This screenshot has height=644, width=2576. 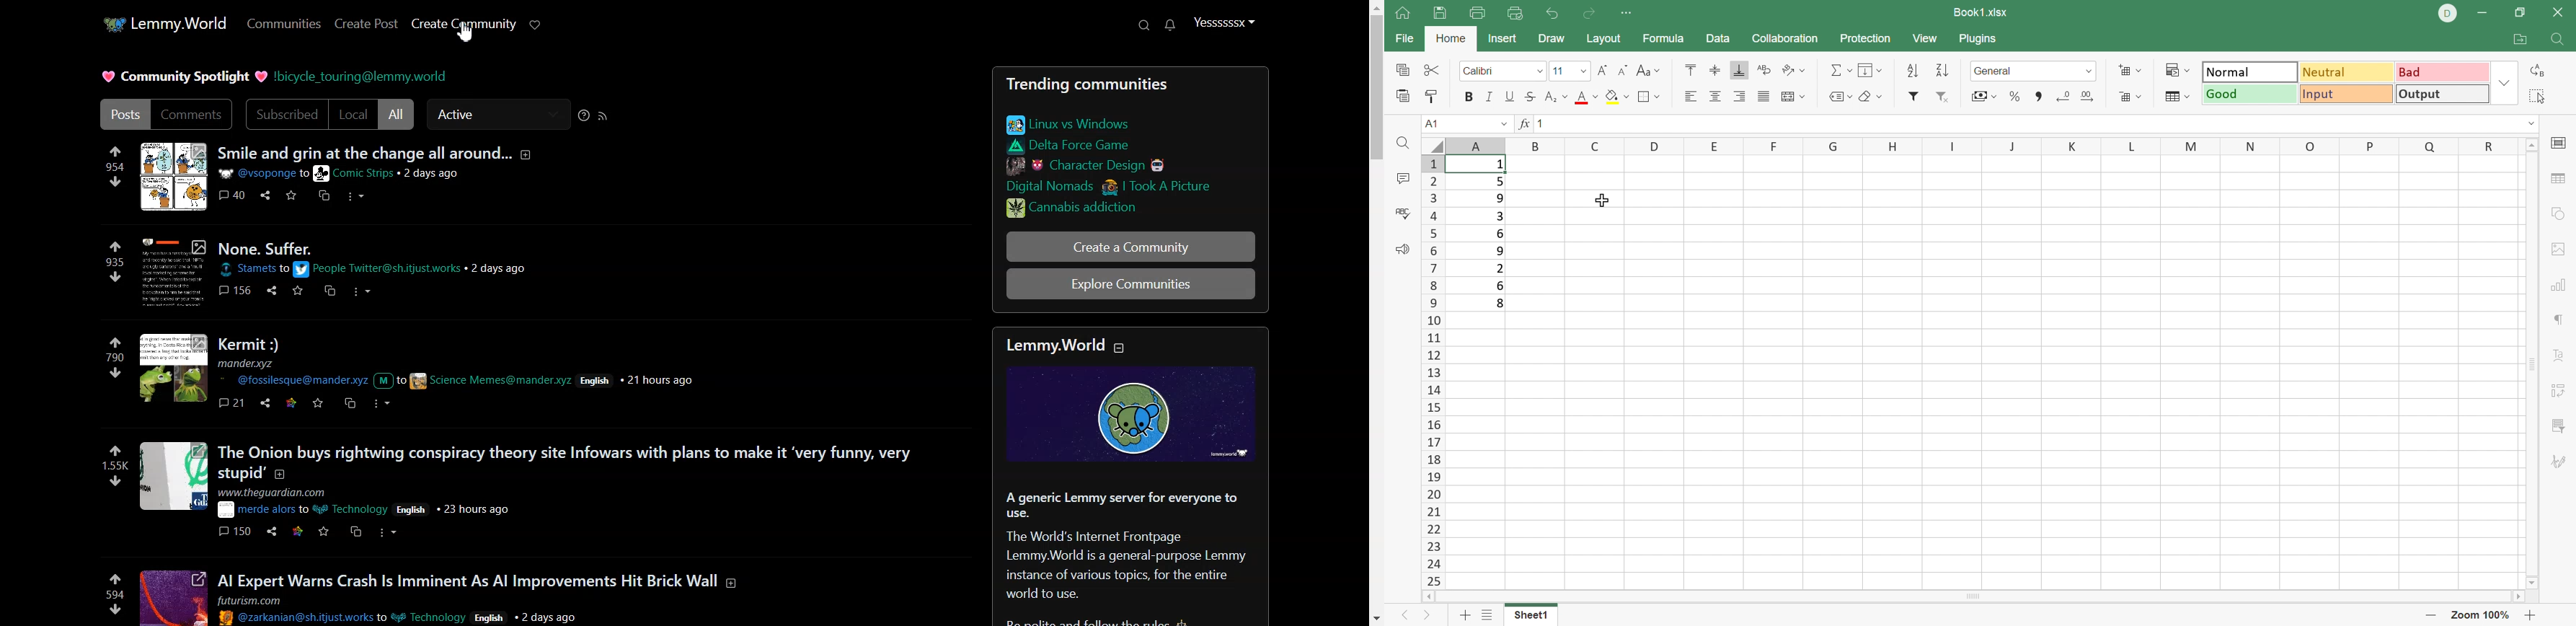 What do you see at coordinates (1146, 25) in the screenshot?
I see `Search` at bounding box center [1146, 25].